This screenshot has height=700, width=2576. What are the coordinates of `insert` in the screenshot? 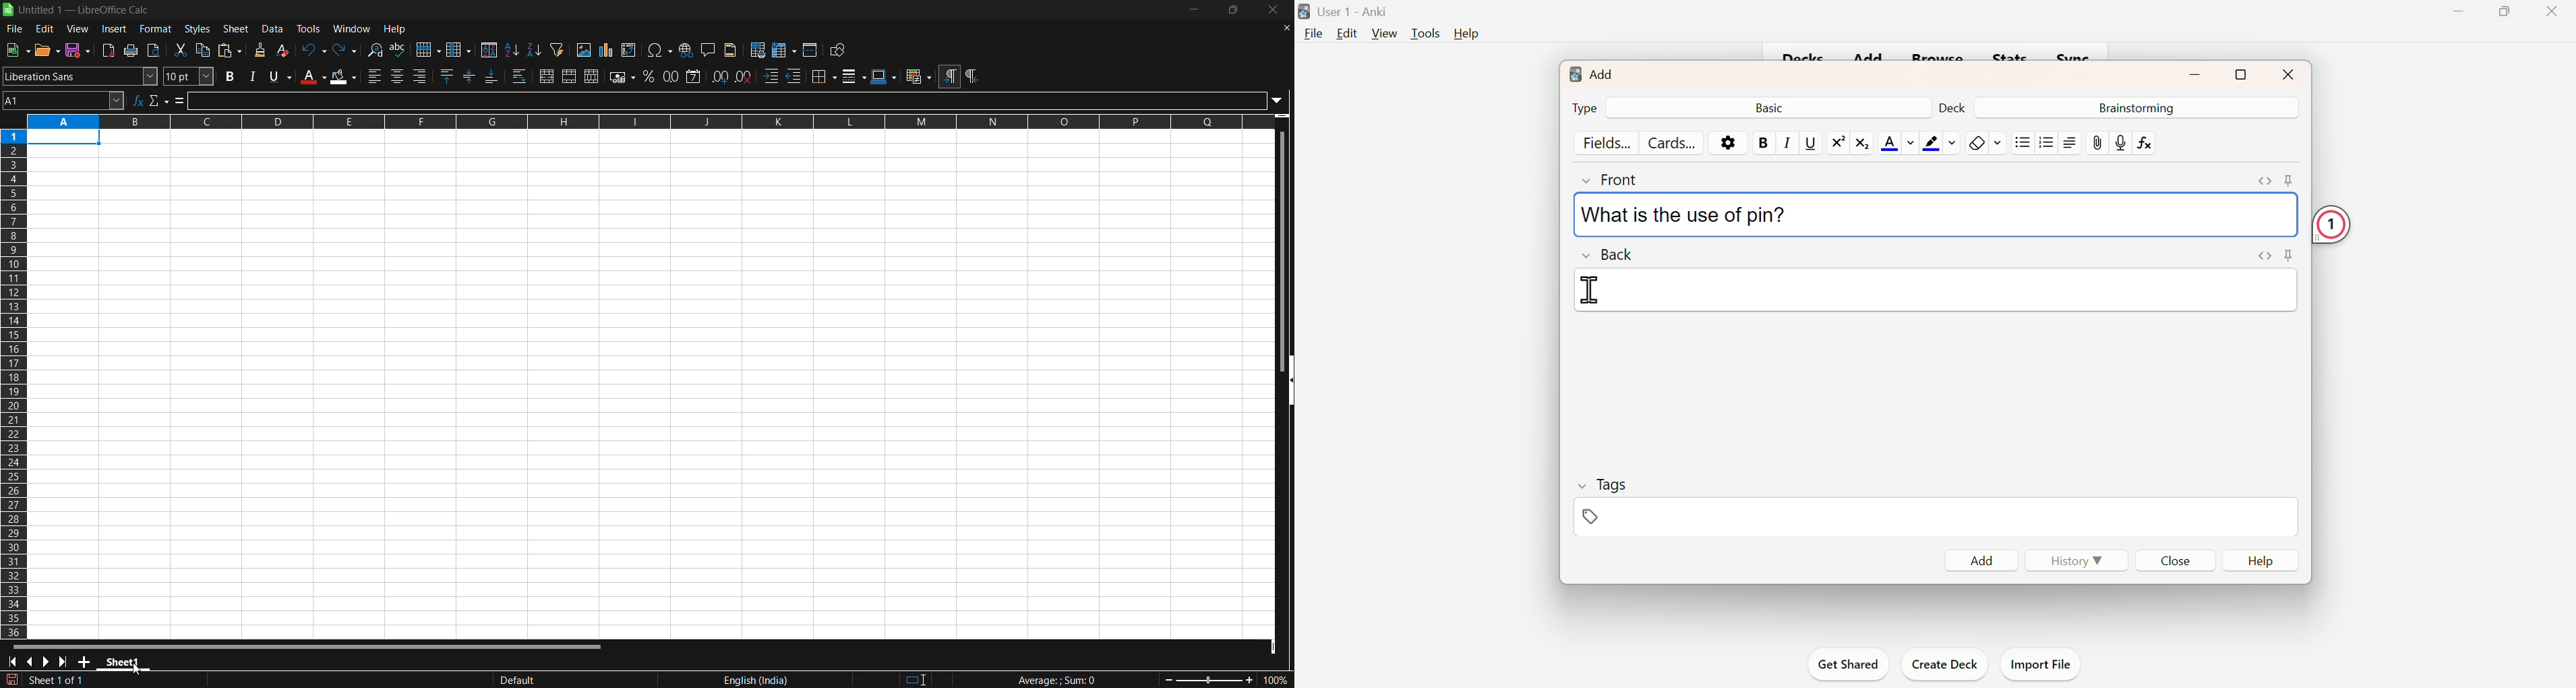 It's located at (115, 29).